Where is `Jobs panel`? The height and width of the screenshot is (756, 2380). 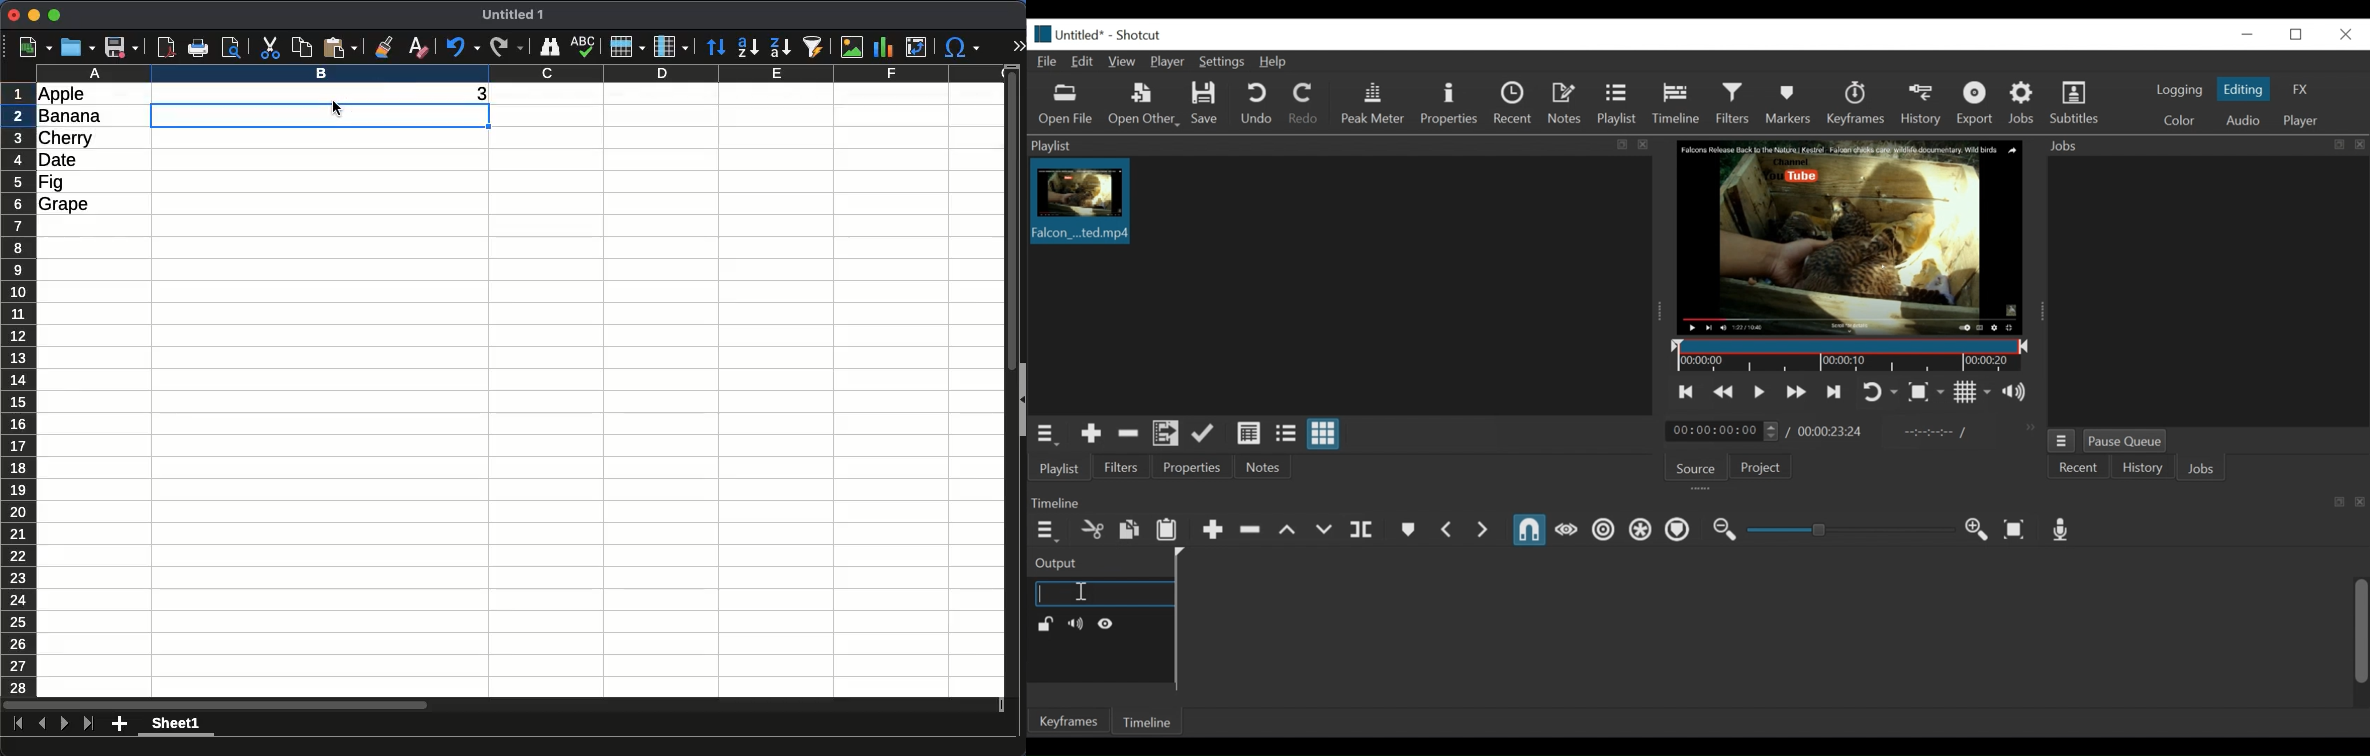
Jobs panel is located at coordinates (2200, 291).